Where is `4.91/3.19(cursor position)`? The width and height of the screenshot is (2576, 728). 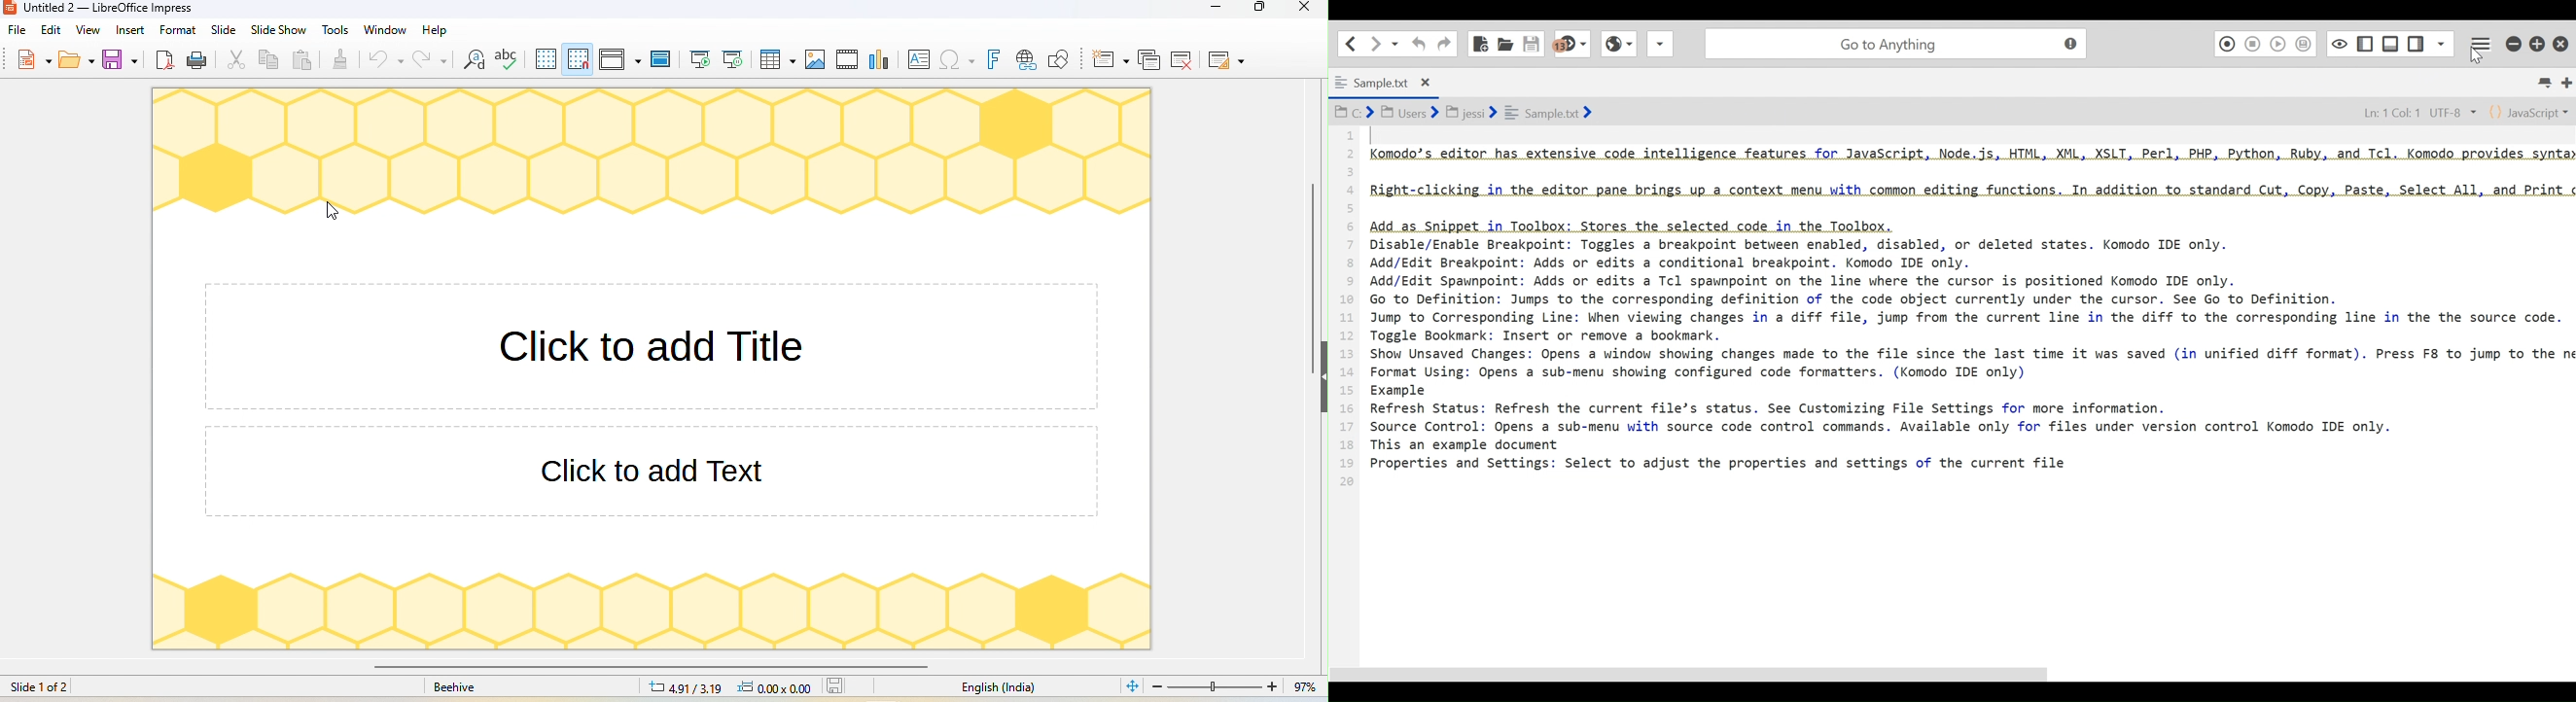
4.91/3.19(cursor position) is located at coordinates (686, 688).